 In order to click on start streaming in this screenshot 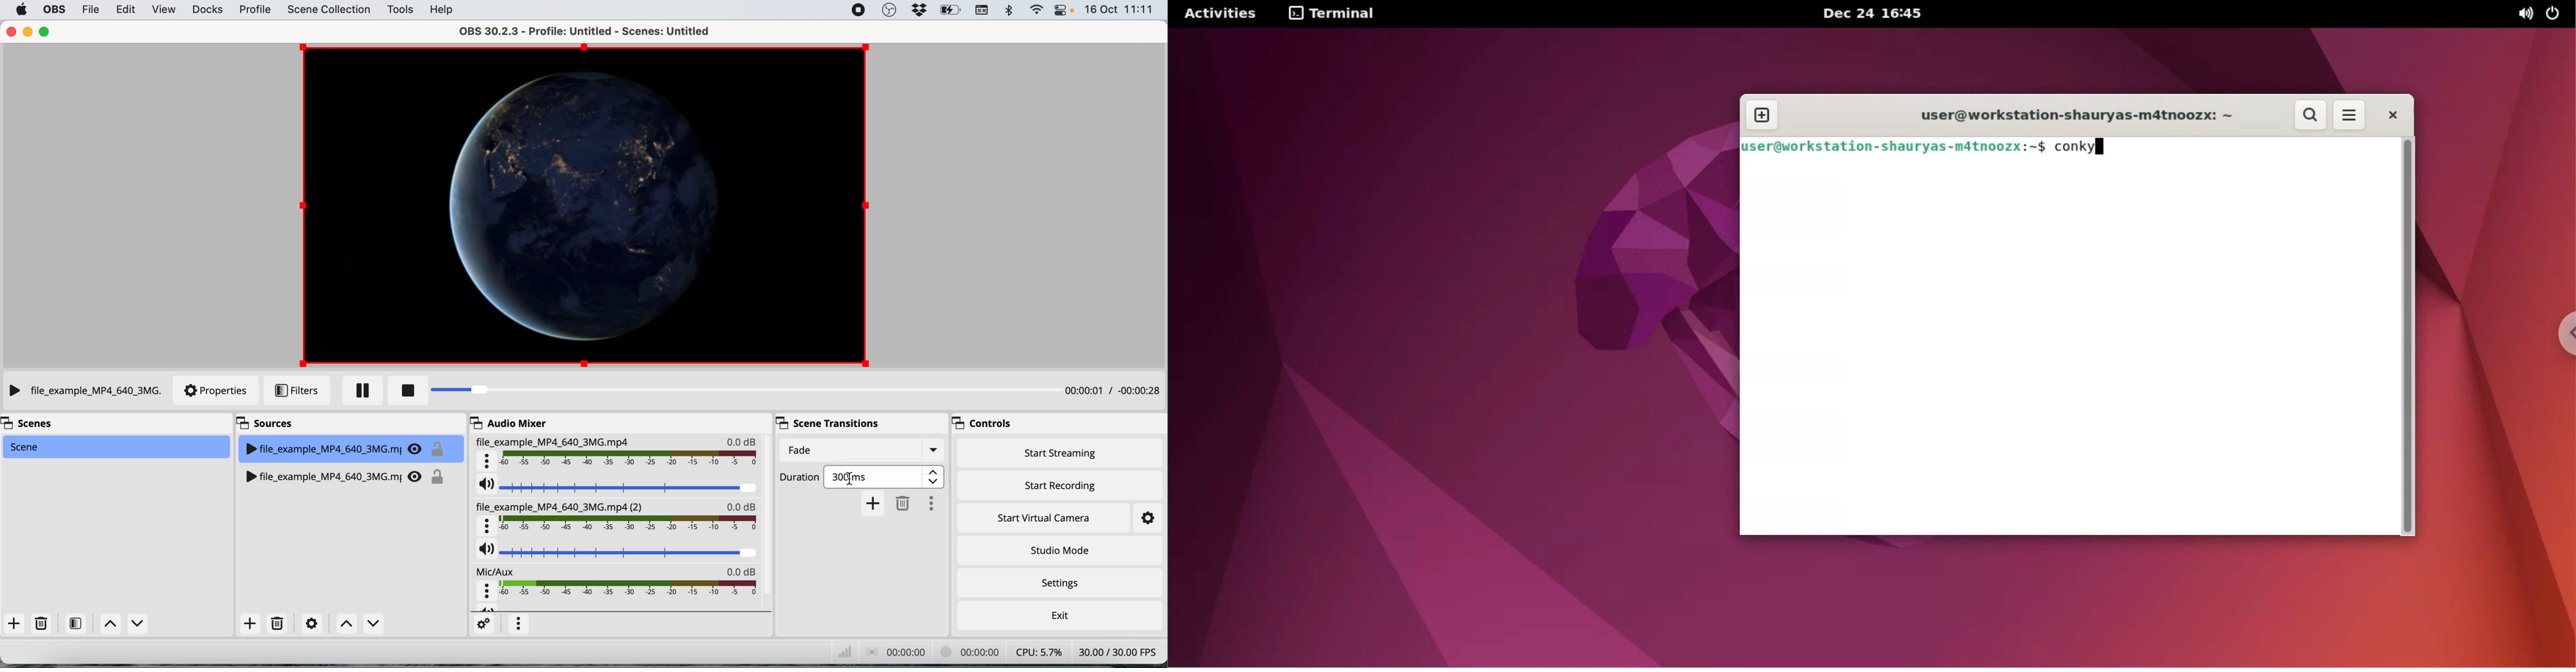, I will do `click(1064, 455)`.